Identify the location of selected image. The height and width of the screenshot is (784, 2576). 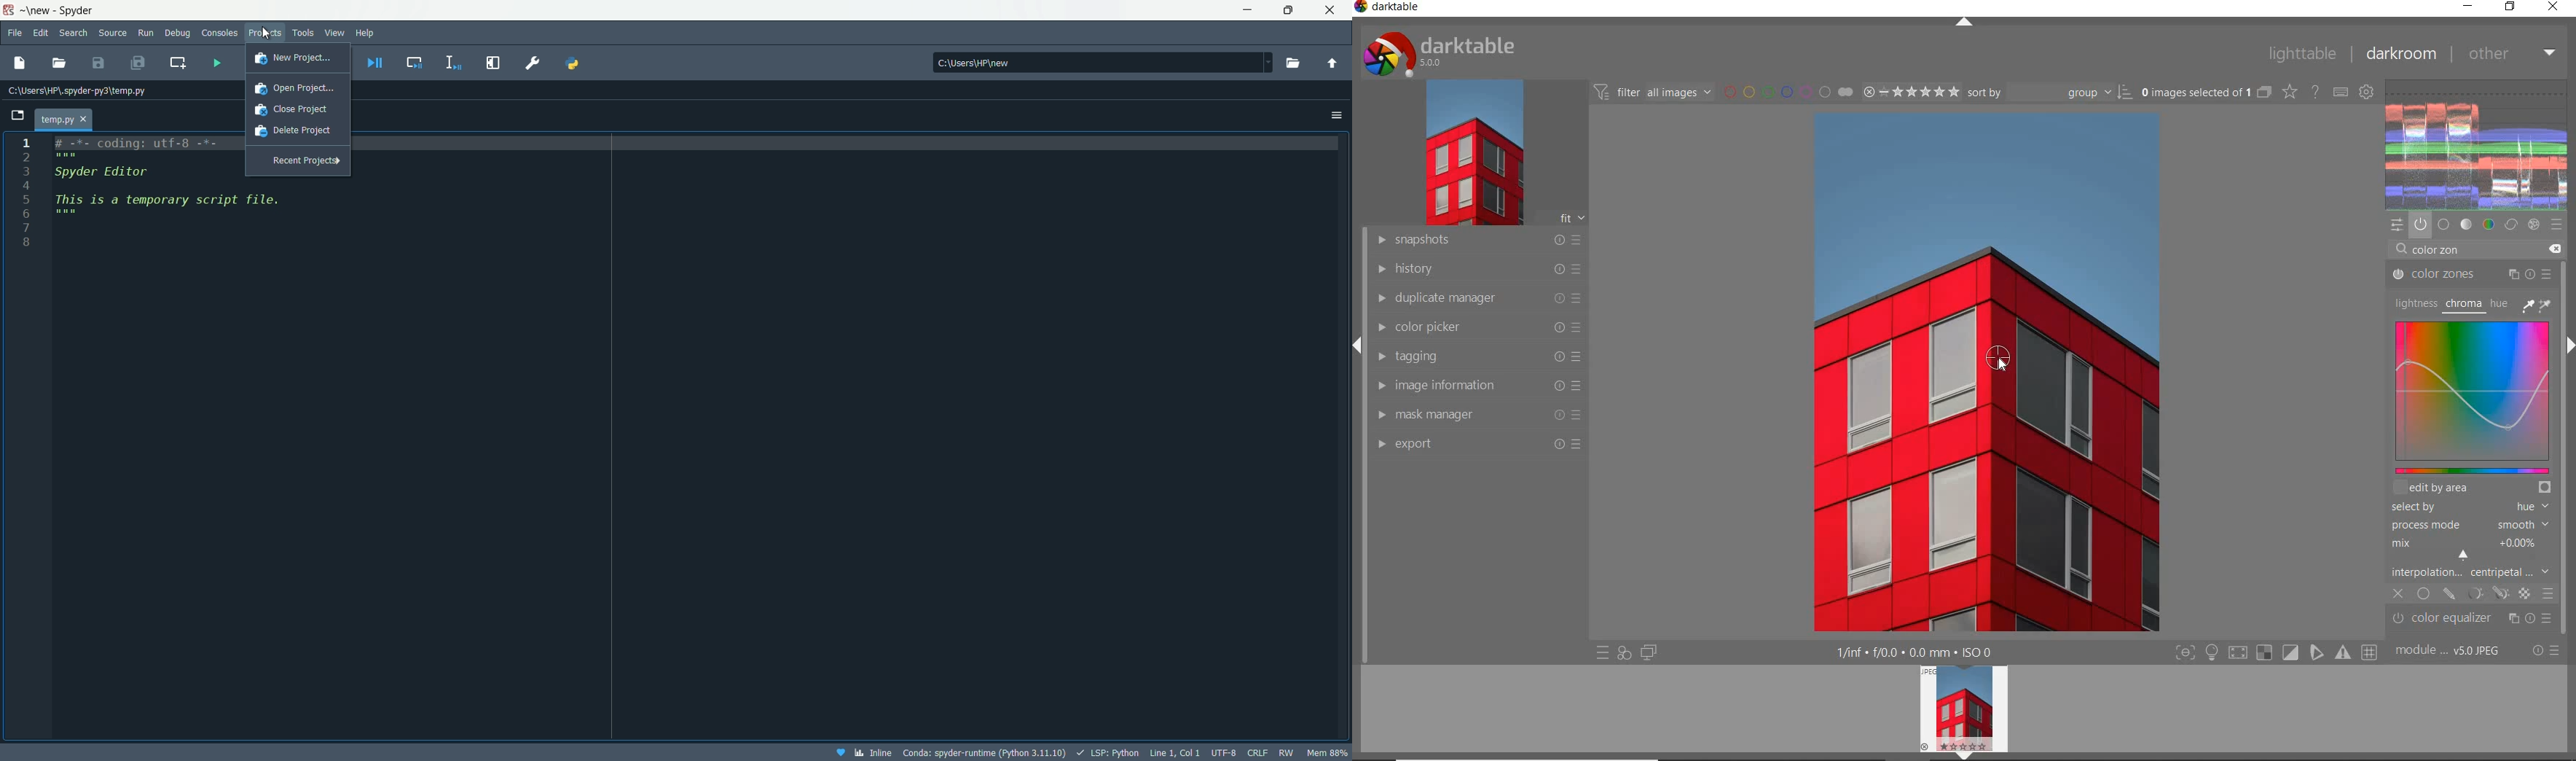
(1984, 371).